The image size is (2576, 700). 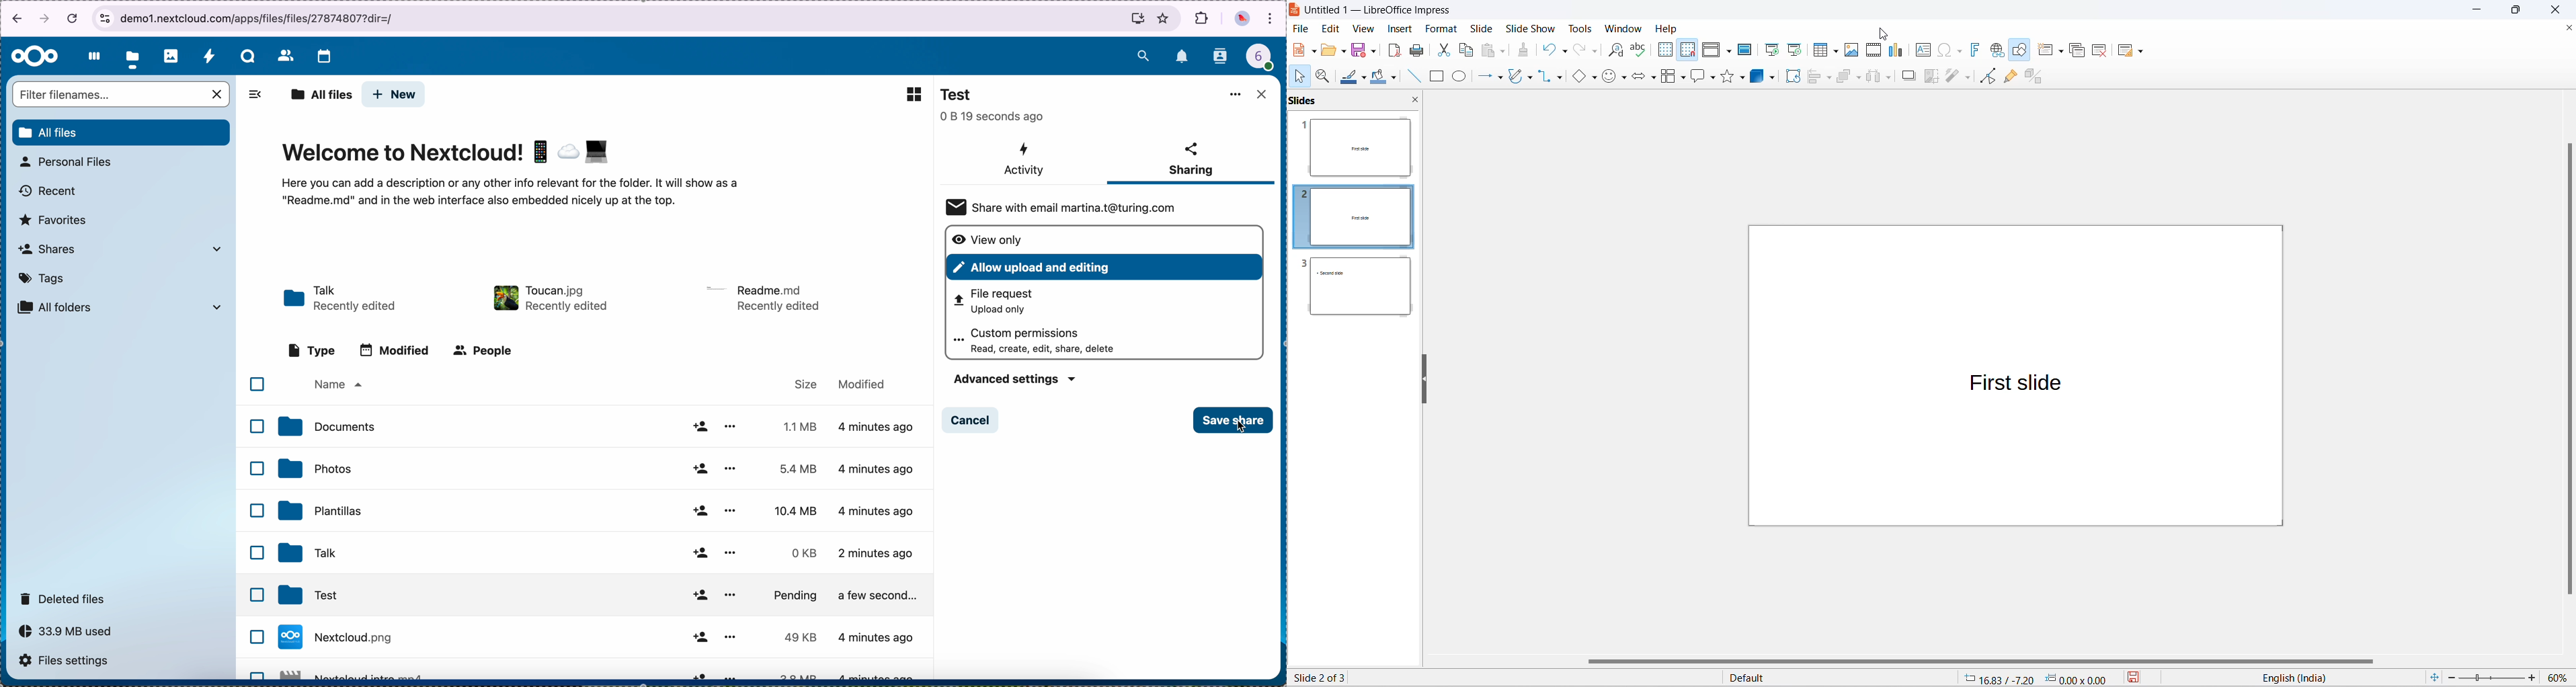 I want to click on all files, so click(x=321, y=95).